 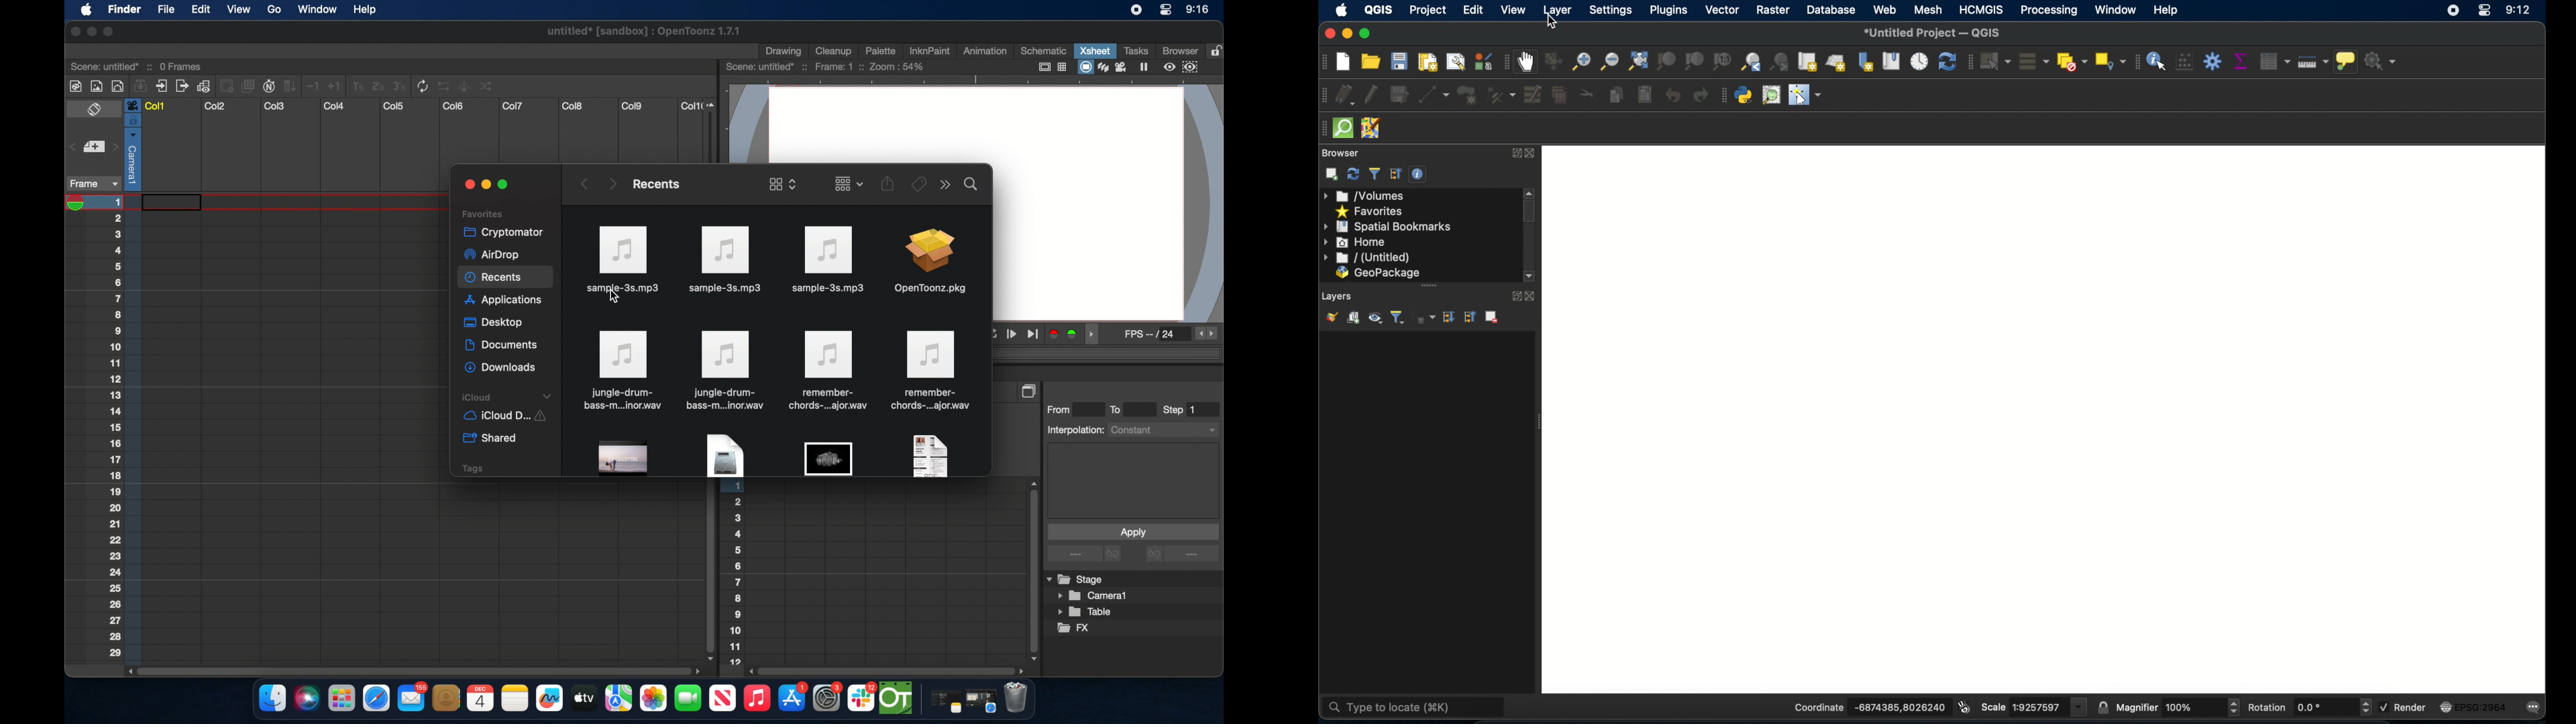 I want to click on file, so click(x=165, y=11).